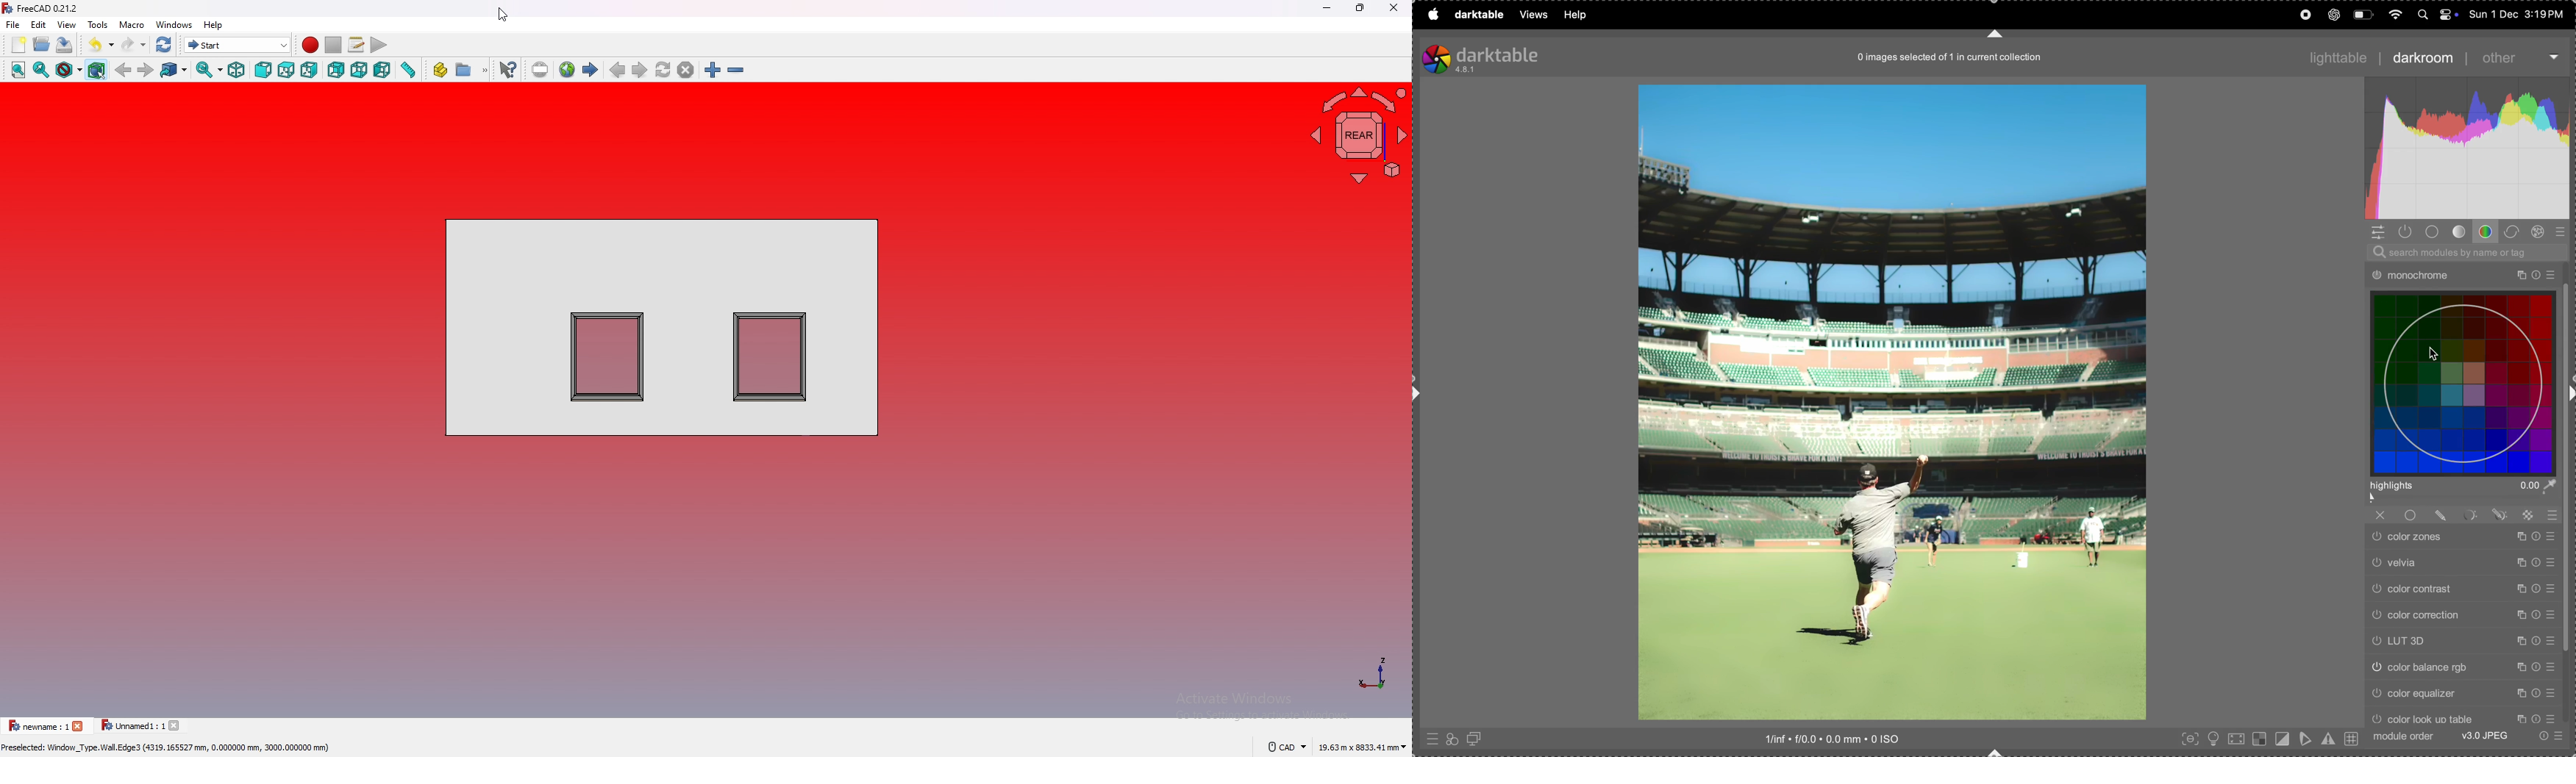 This screenshot has height=784, width=2576. Describe the element at coordinates (146, 71) in the screenshot. I see `forward` at that location.